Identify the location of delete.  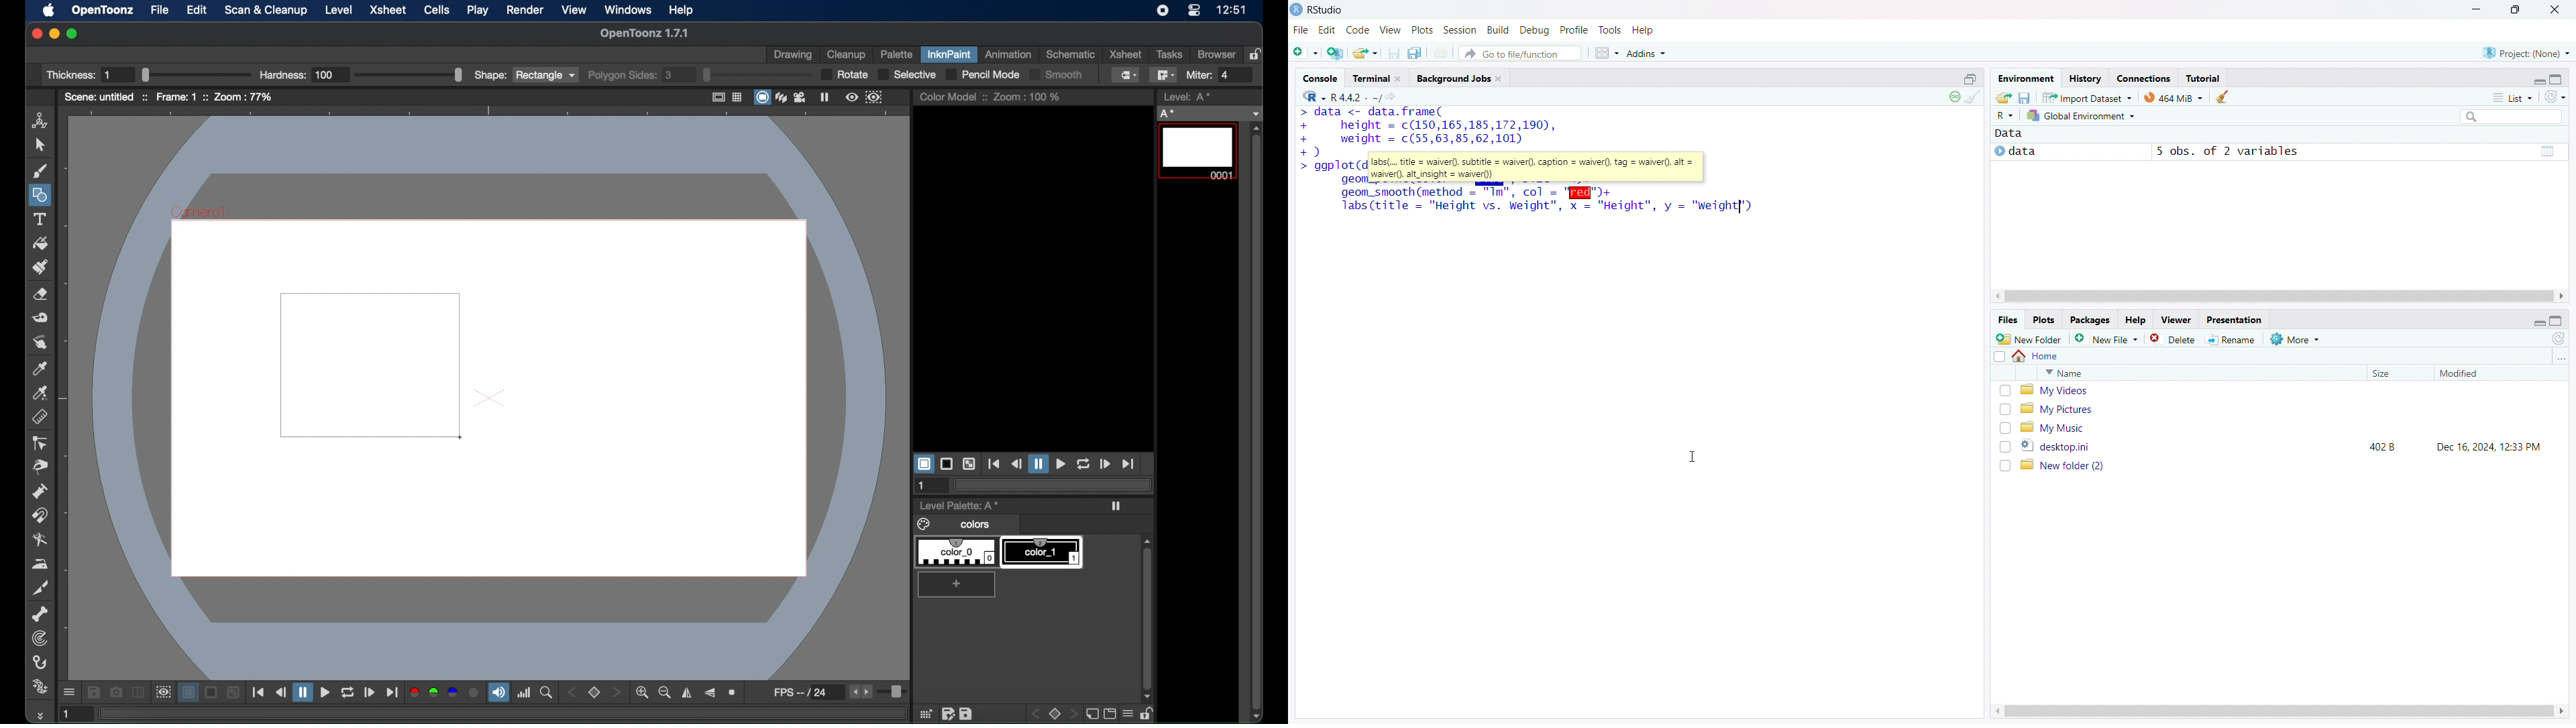
(2174, 339).